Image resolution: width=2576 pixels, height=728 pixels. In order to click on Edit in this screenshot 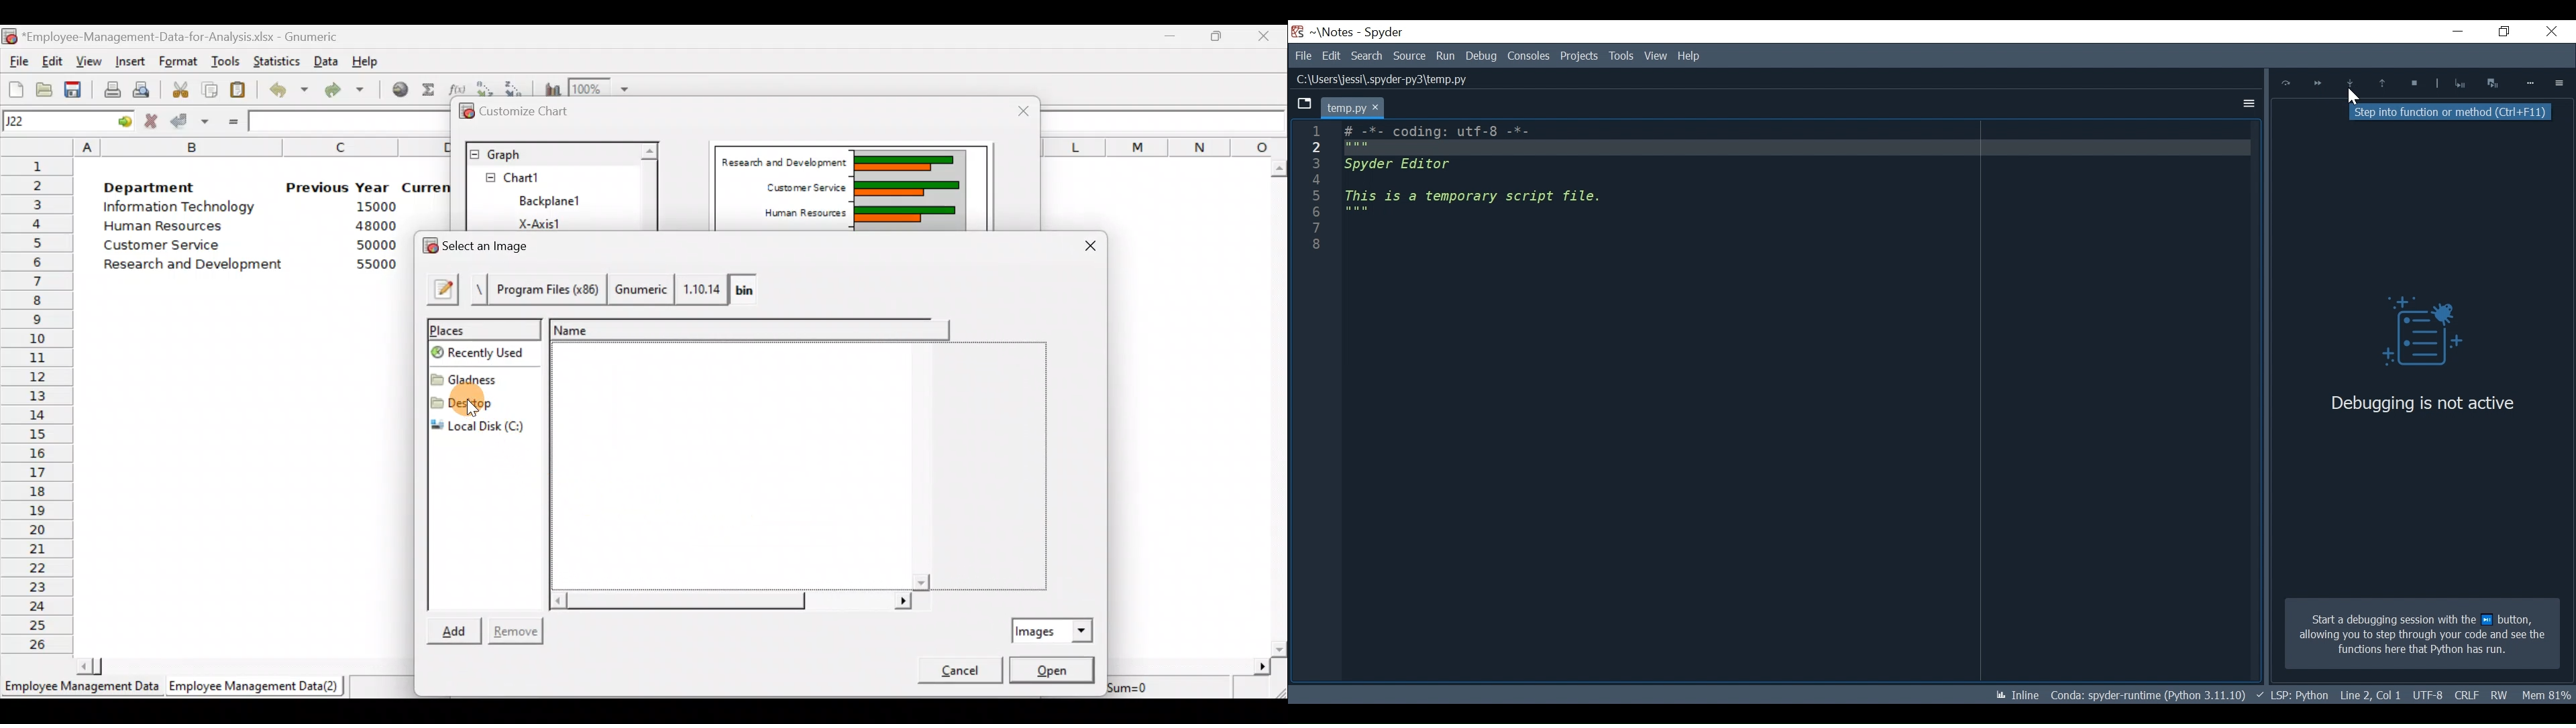, I will do `click(54, 60)`.